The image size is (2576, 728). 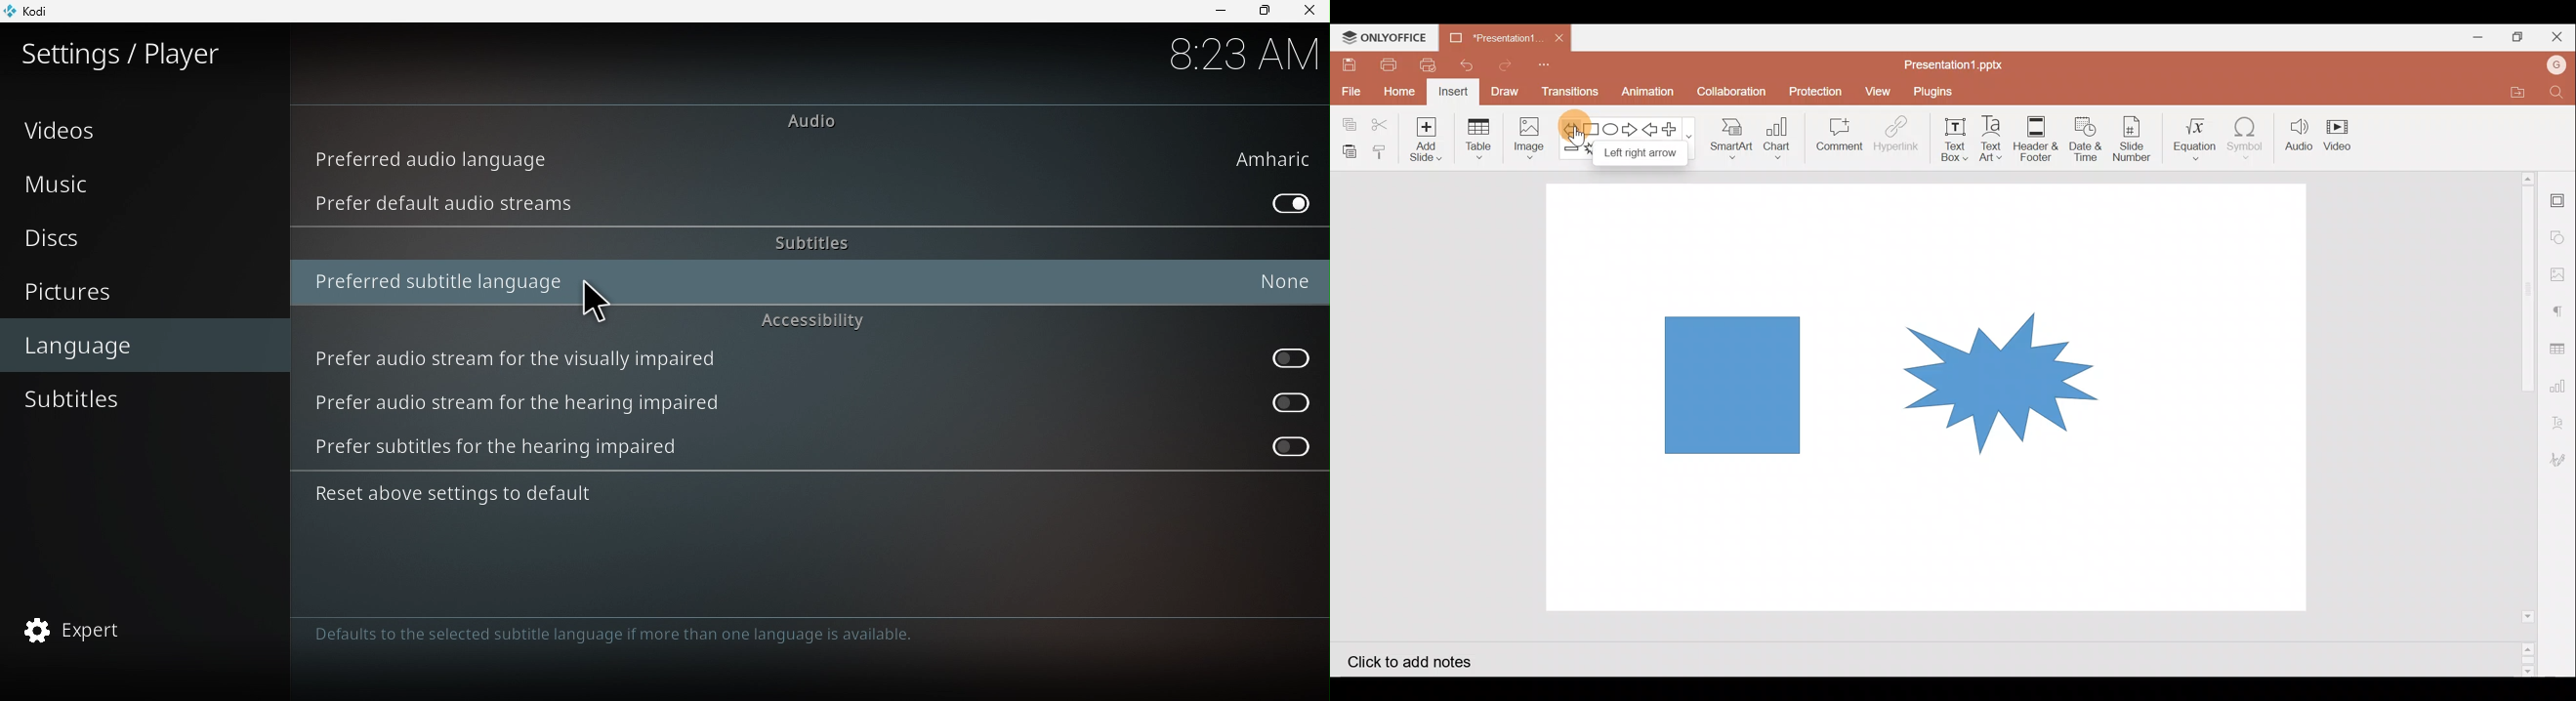 I want to click on Pictures, so click(x=144, y=294).